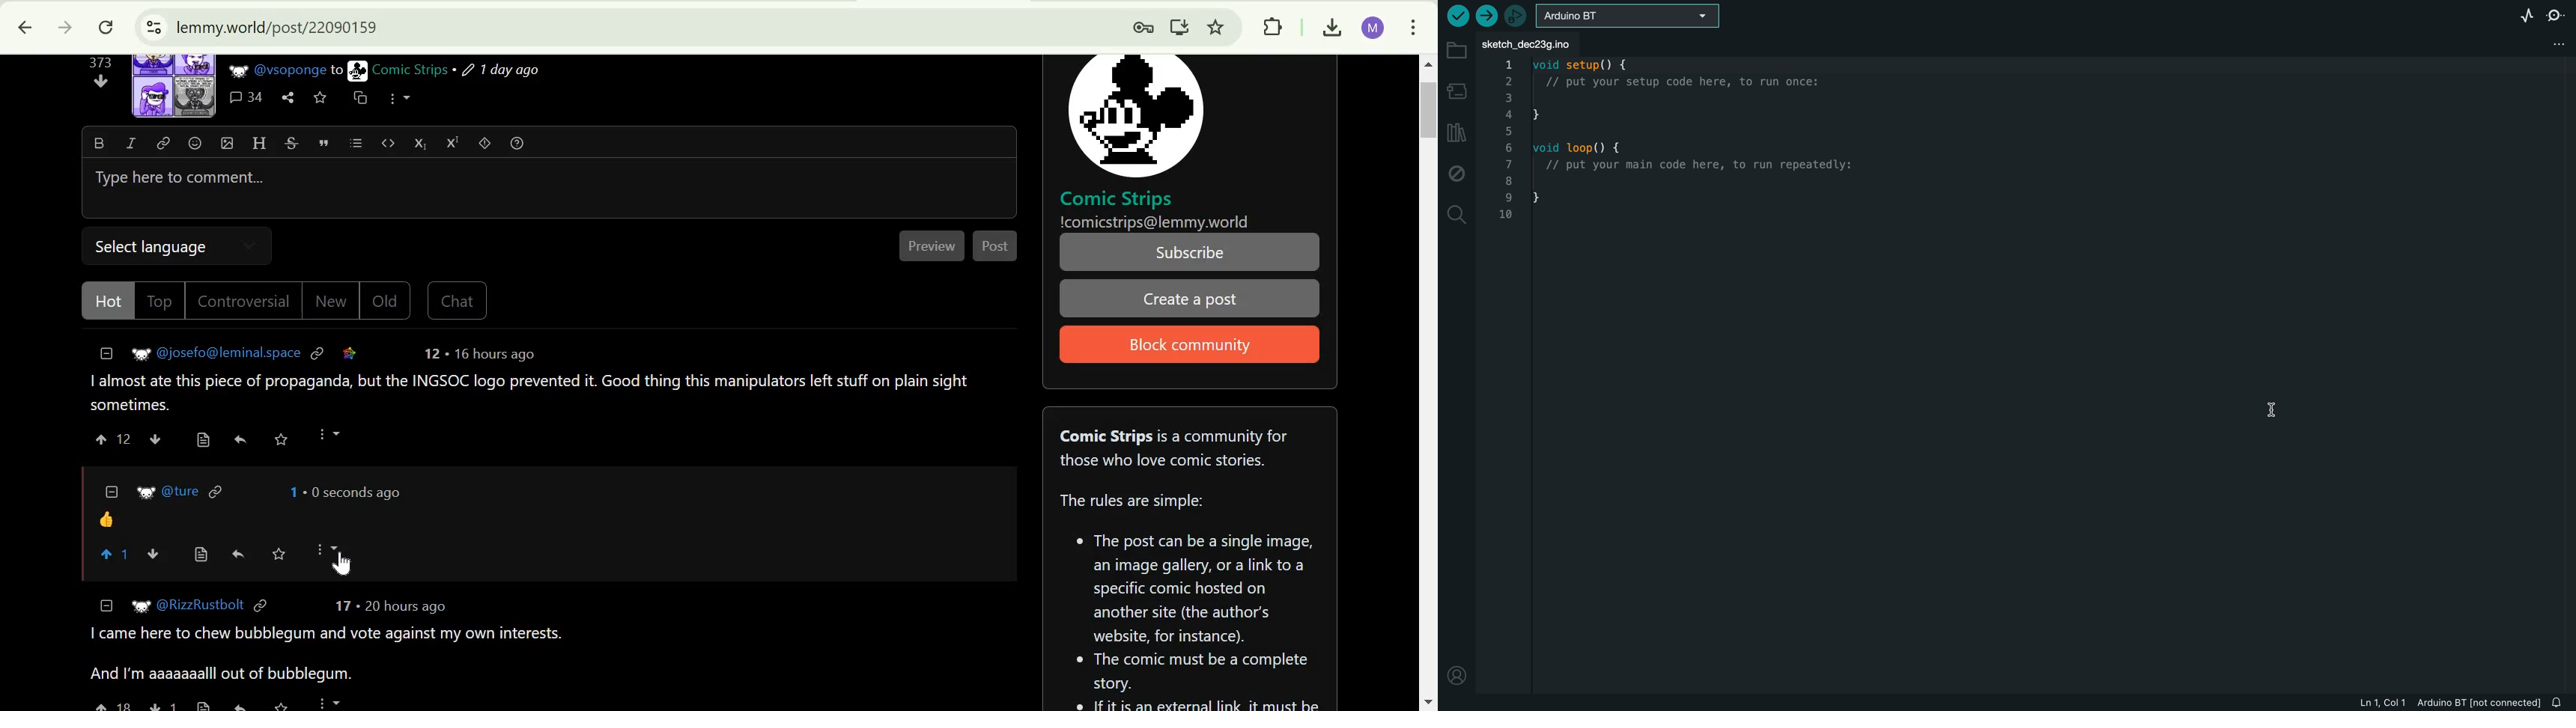 This screenshot has height=728, width=2576. Describe the element at coordinates (404, 607) in the screenshot. I see `20 hours ago` at that location.